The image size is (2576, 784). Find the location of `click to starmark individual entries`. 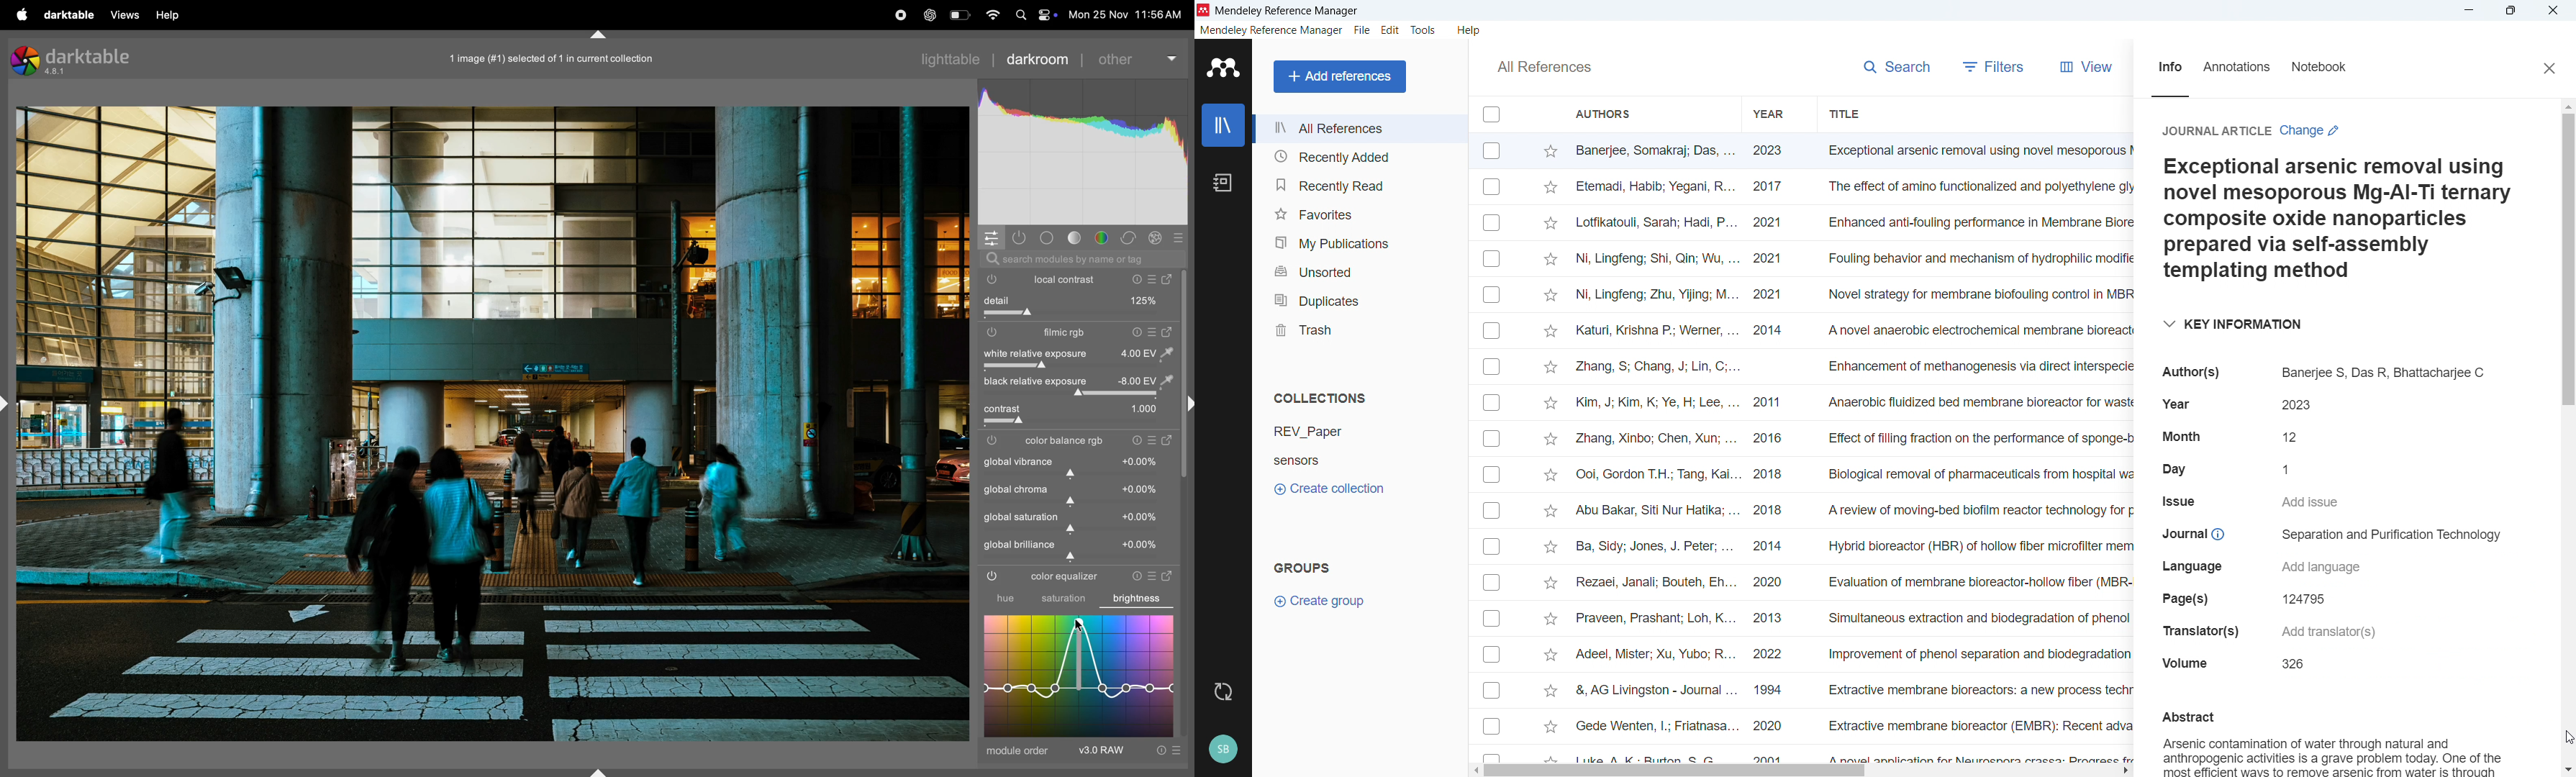

click to starmark individual entries is located at coordinates (1549, 730).